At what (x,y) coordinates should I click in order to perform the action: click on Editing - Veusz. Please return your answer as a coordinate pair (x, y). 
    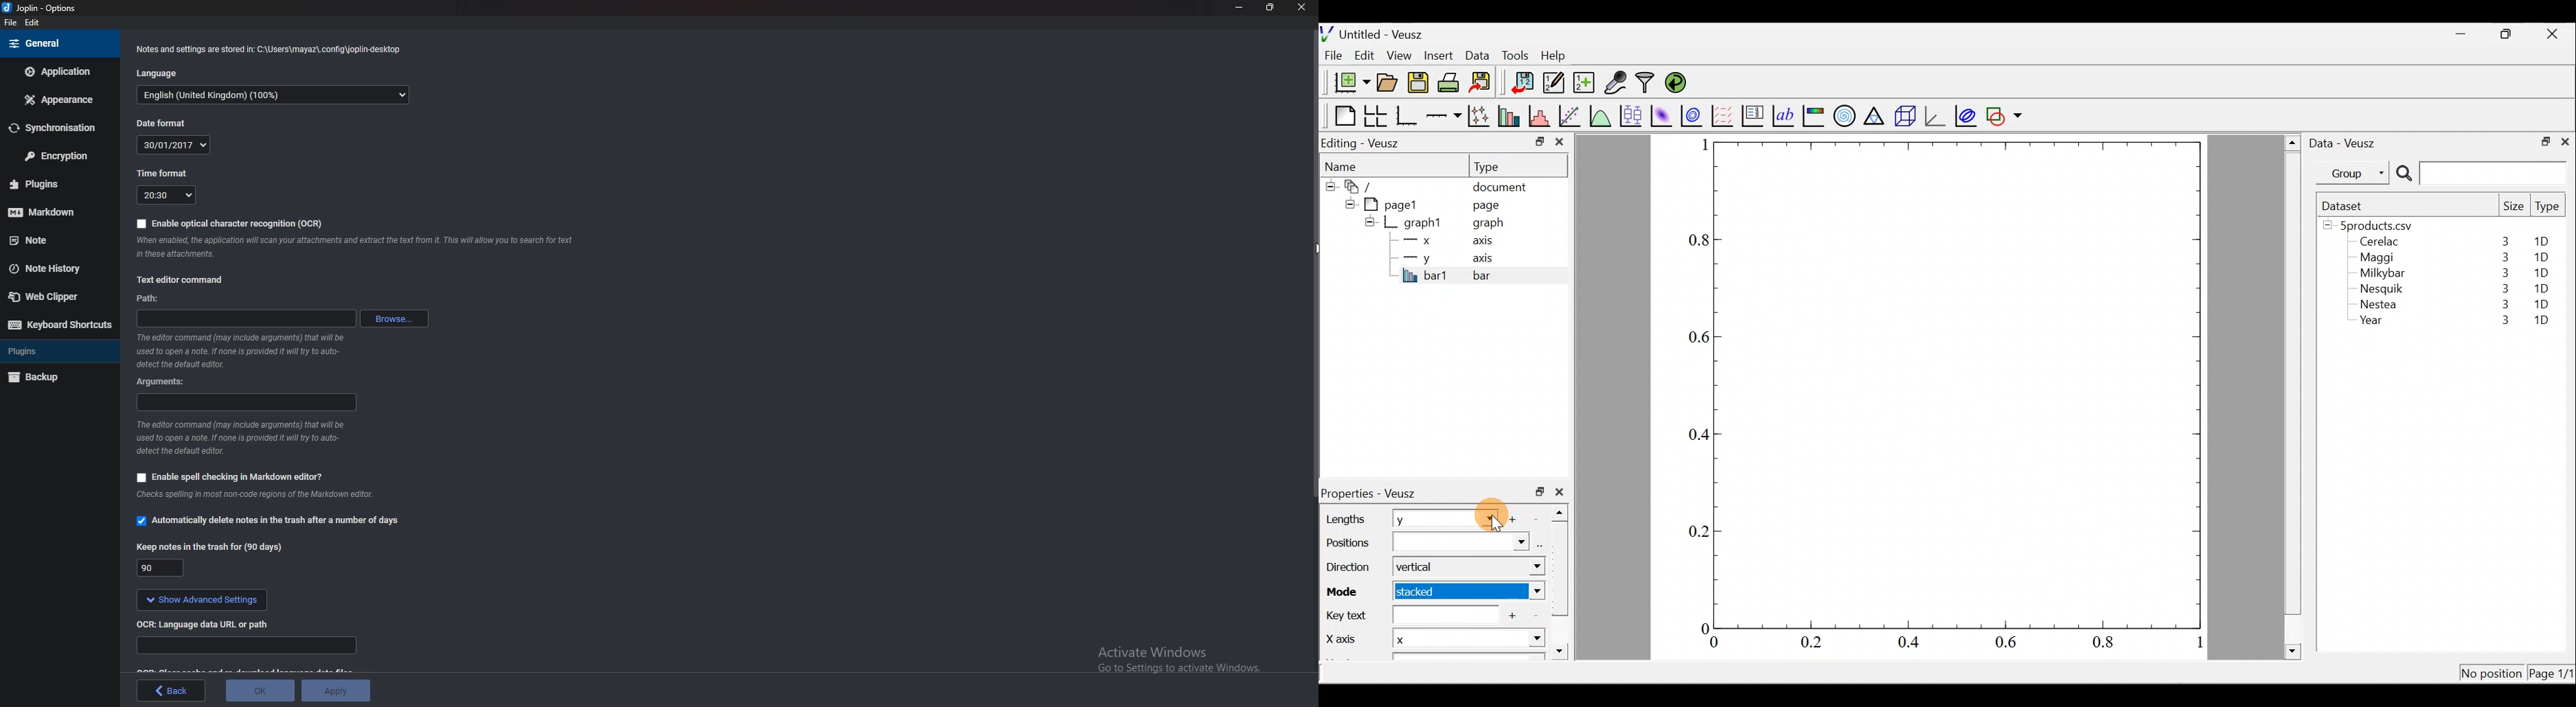
    Looking at the image, I should click on (1363, 143).